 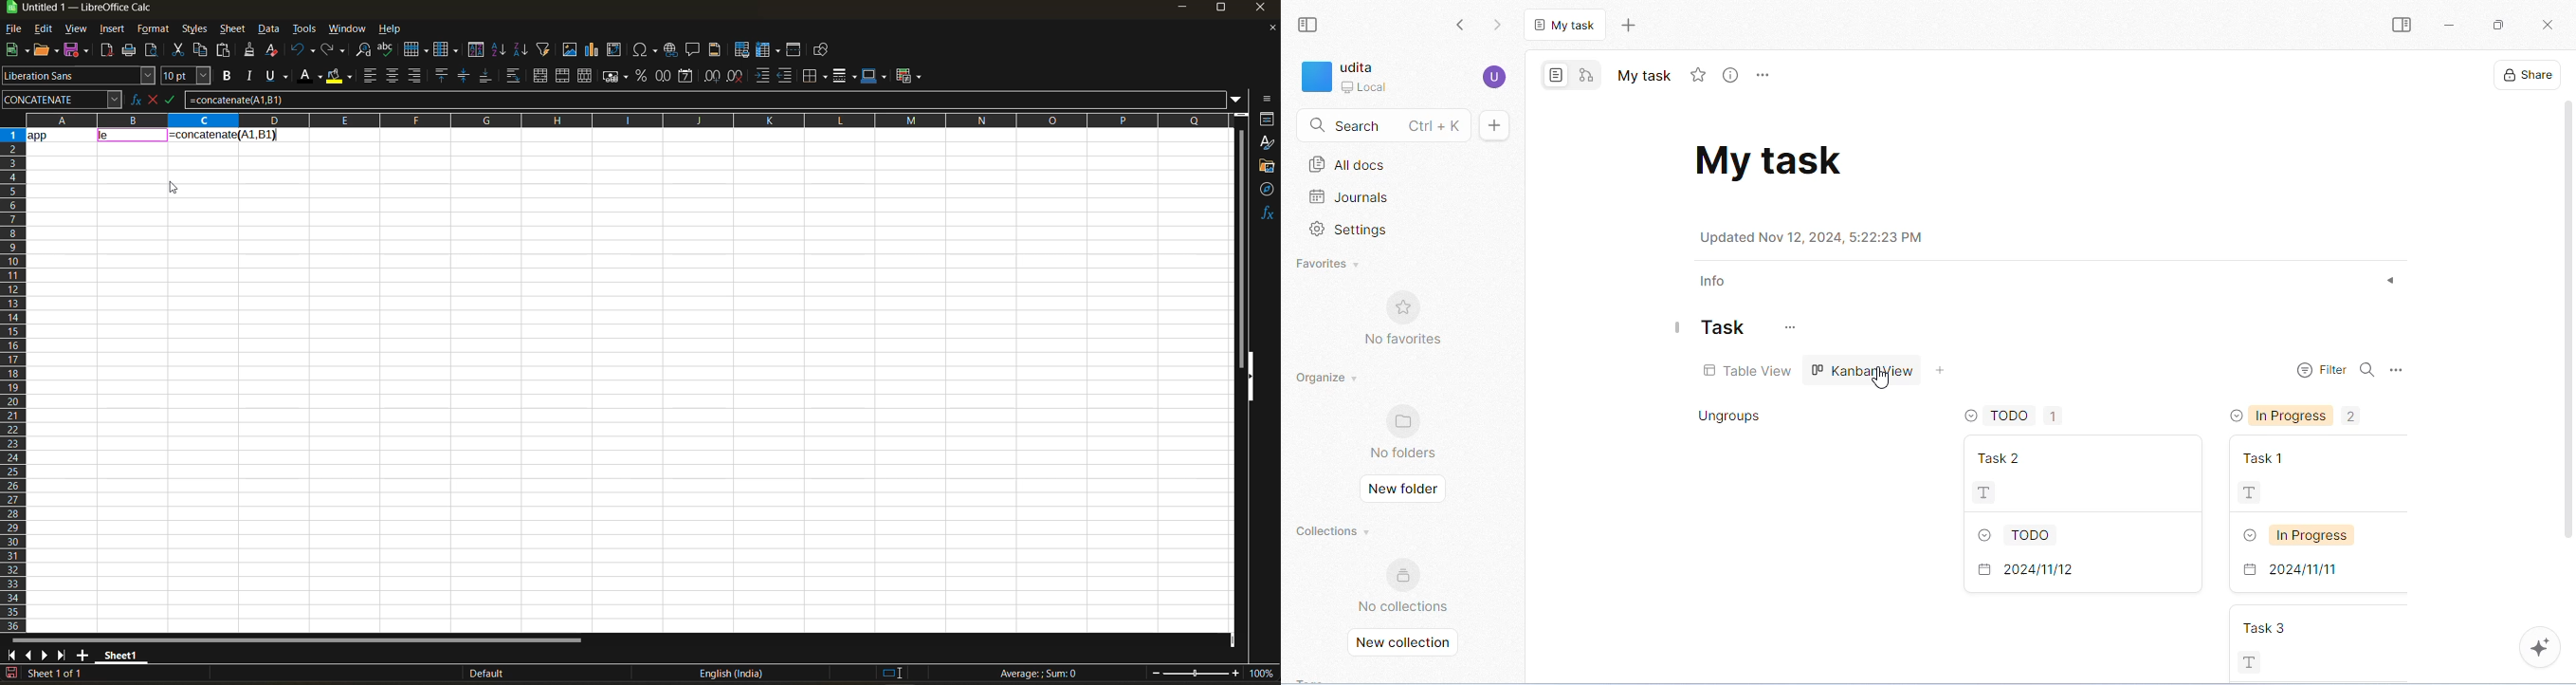 I want to click on formula, so click(x=175, y=102).